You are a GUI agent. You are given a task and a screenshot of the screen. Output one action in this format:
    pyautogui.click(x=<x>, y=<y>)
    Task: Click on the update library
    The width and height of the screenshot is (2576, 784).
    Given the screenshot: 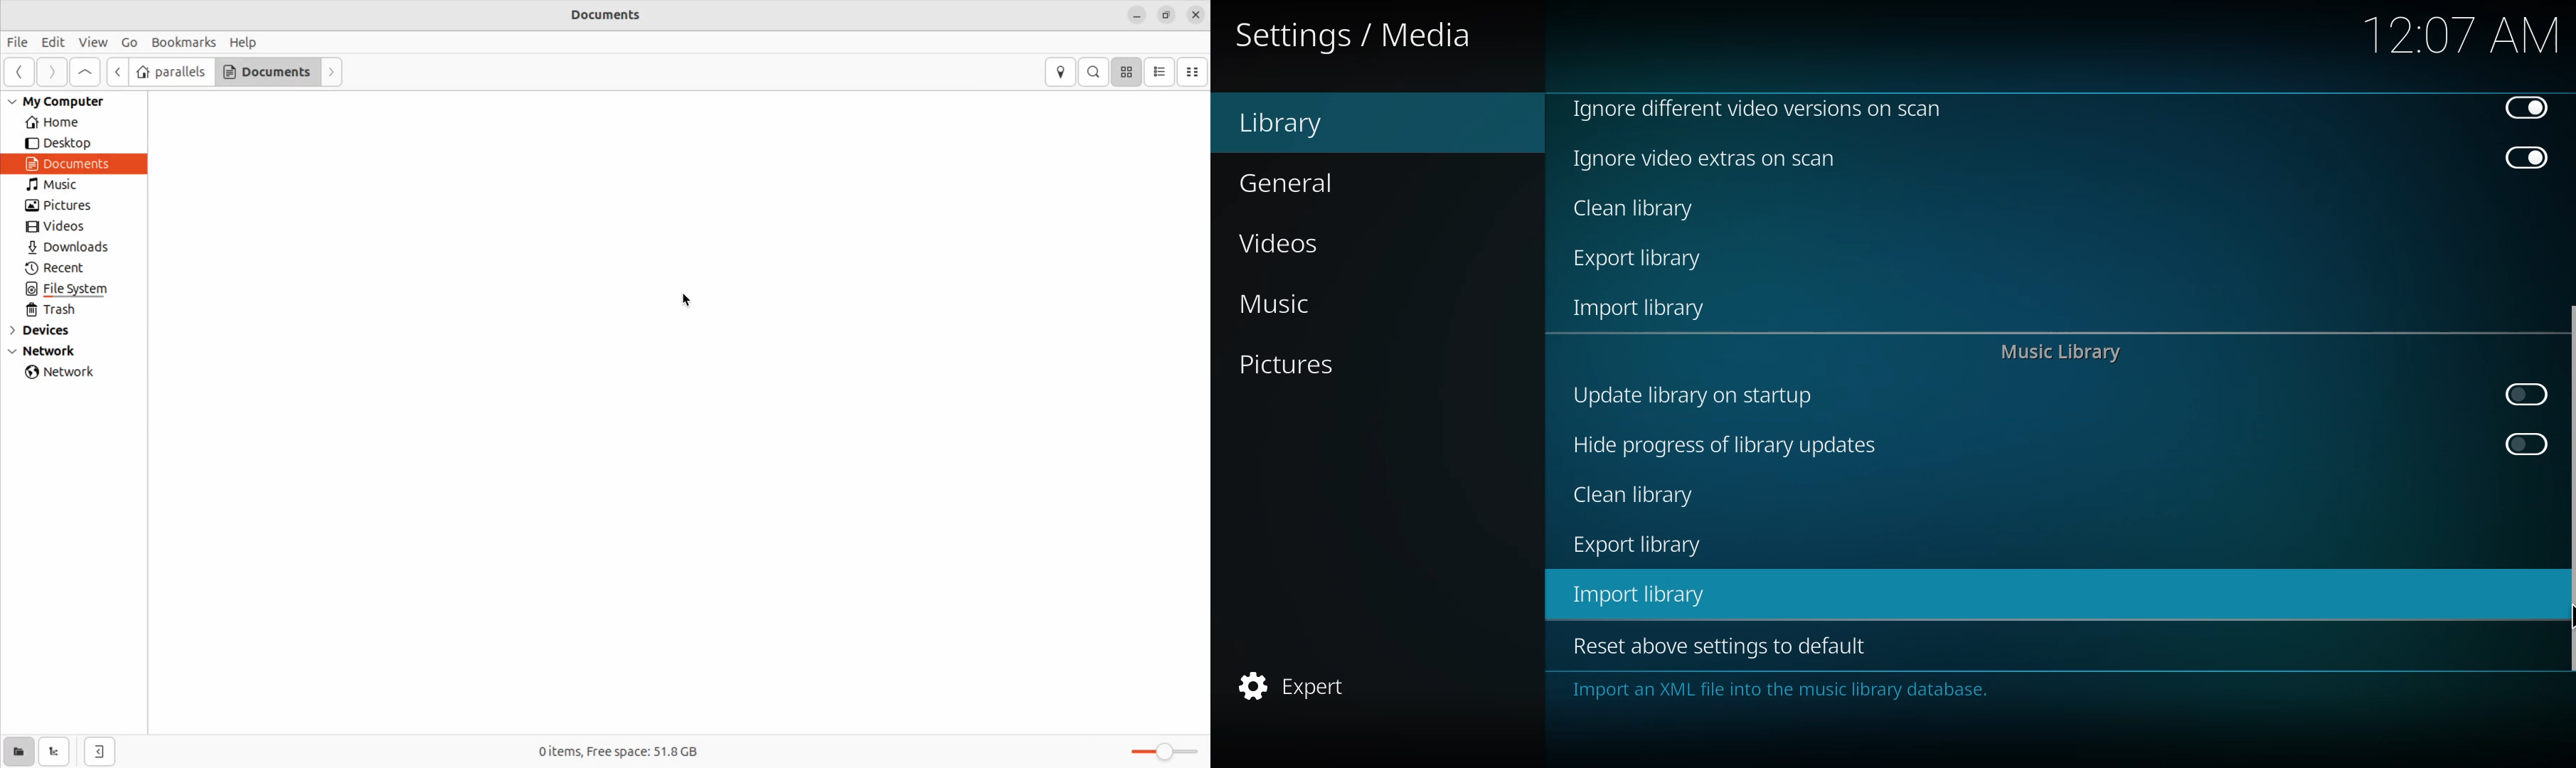 What is the action you would take?
    pyautogui.click(x=1690, y=394)
    